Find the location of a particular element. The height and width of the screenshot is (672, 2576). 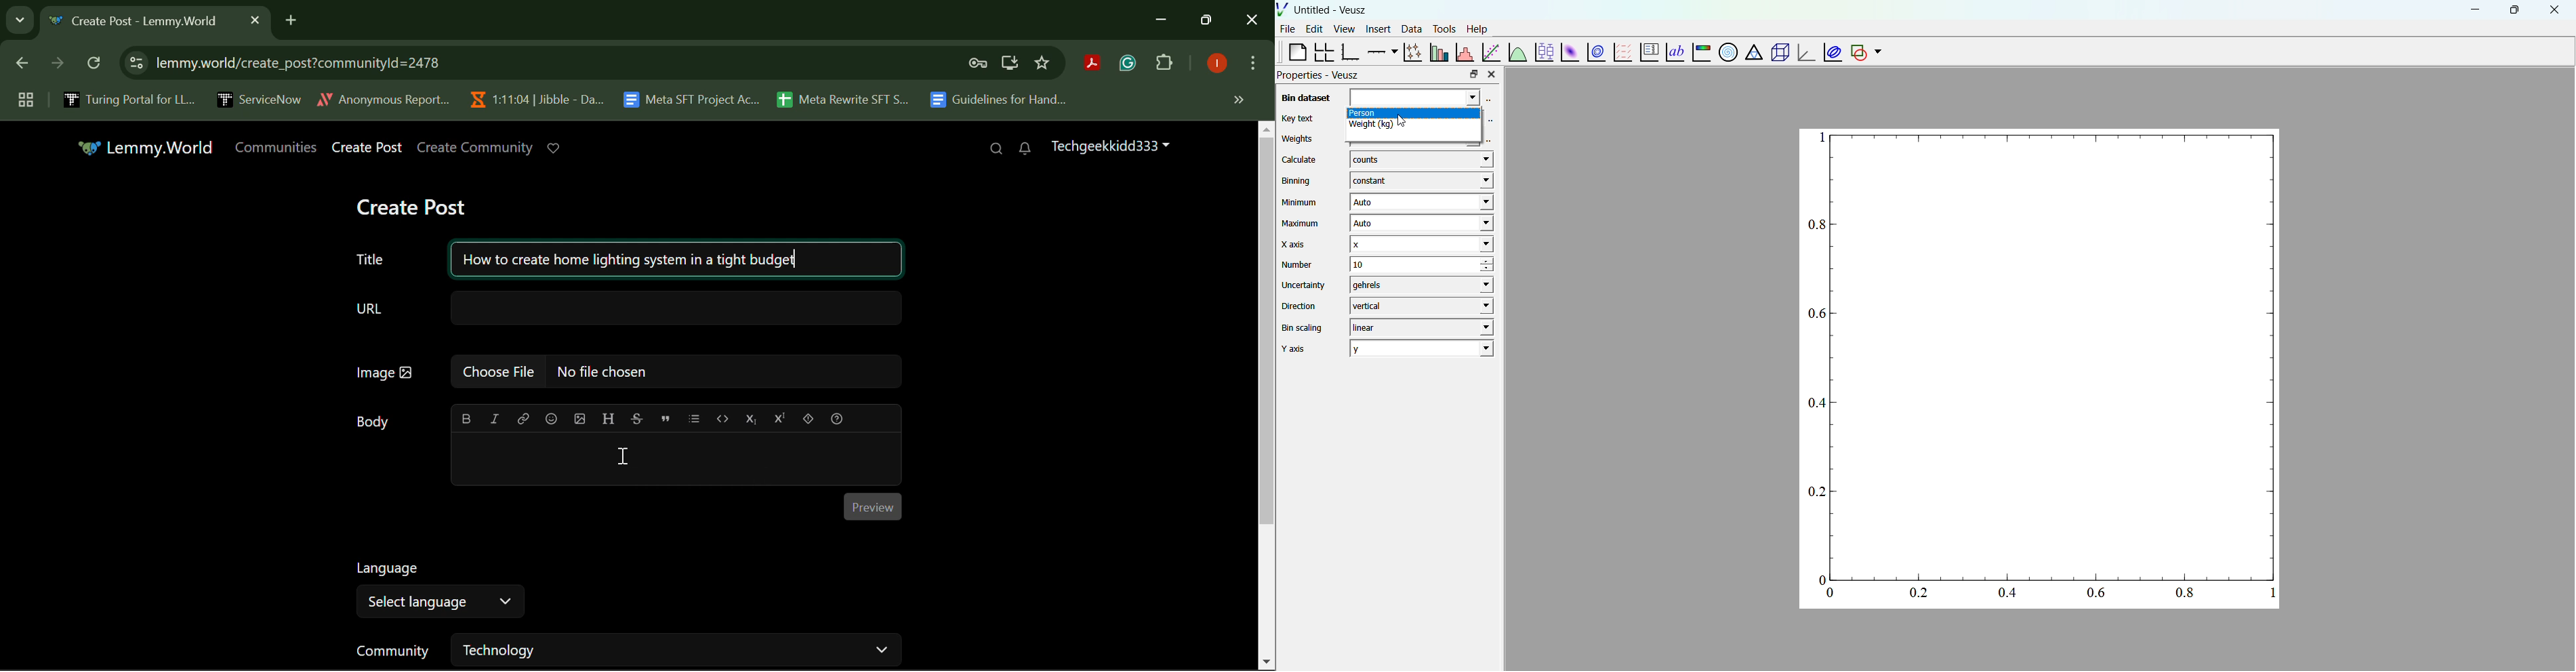

Browser Extension is located at coordinates (1131, 64).